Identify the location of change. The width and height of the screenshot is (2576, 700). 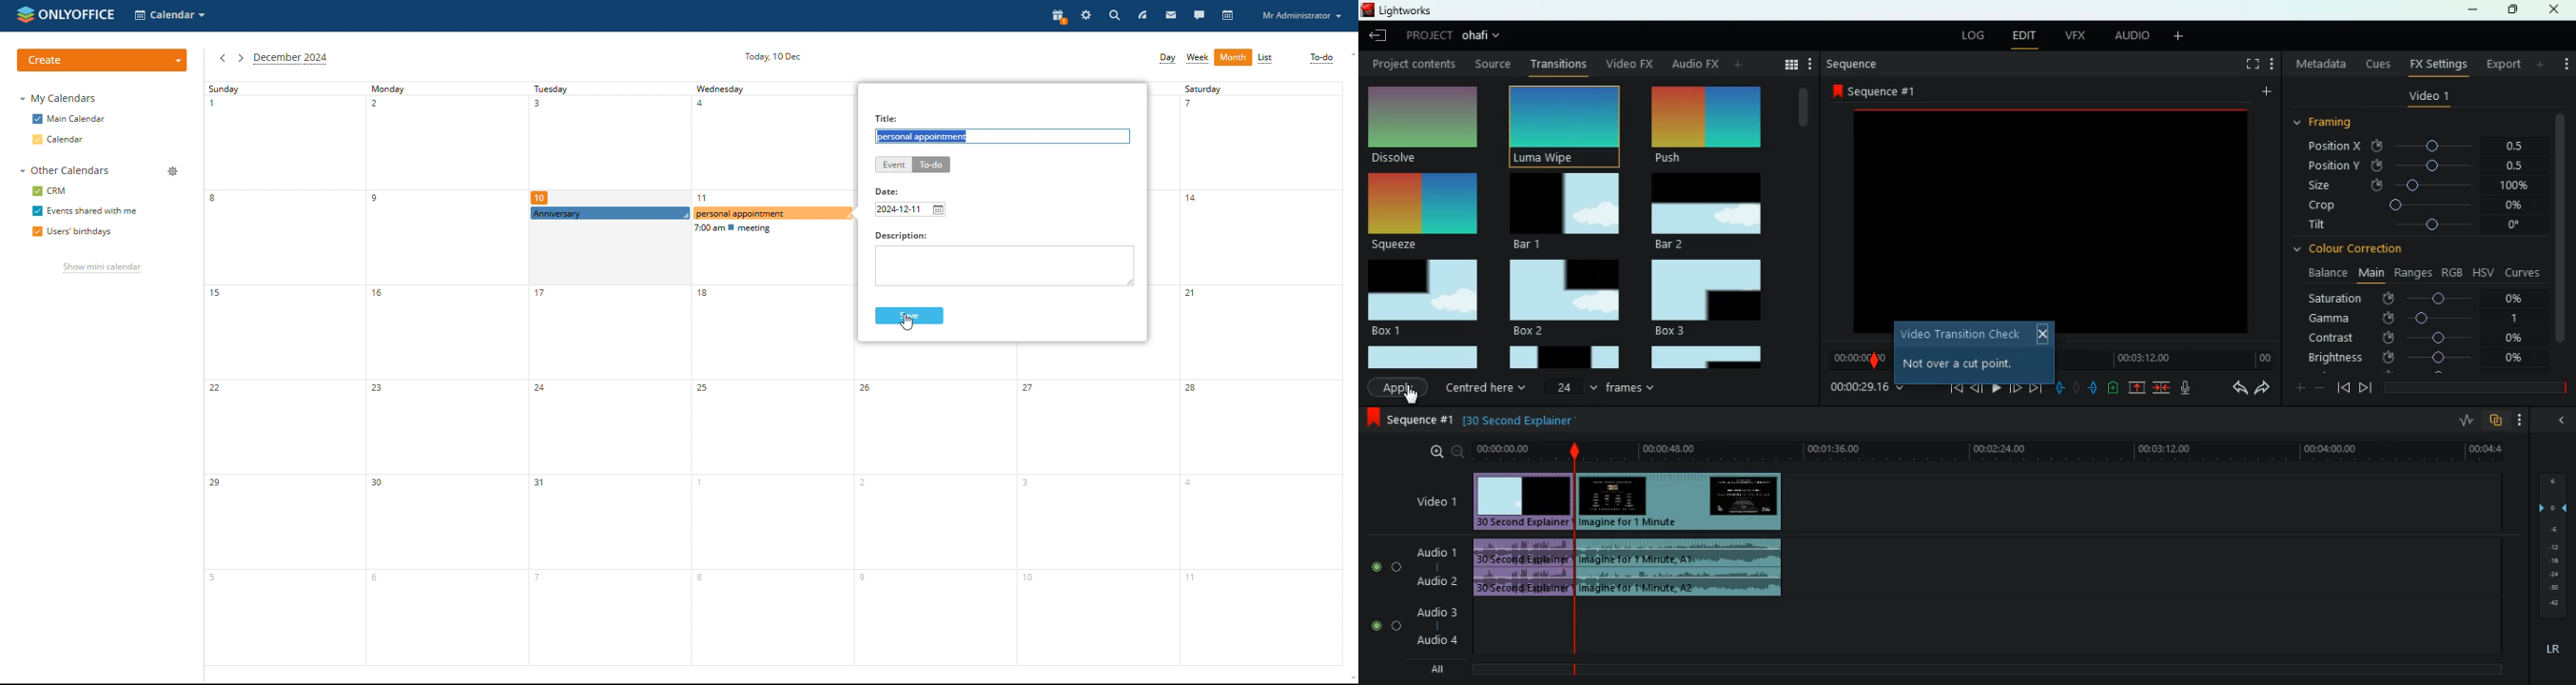
(1714, 65).